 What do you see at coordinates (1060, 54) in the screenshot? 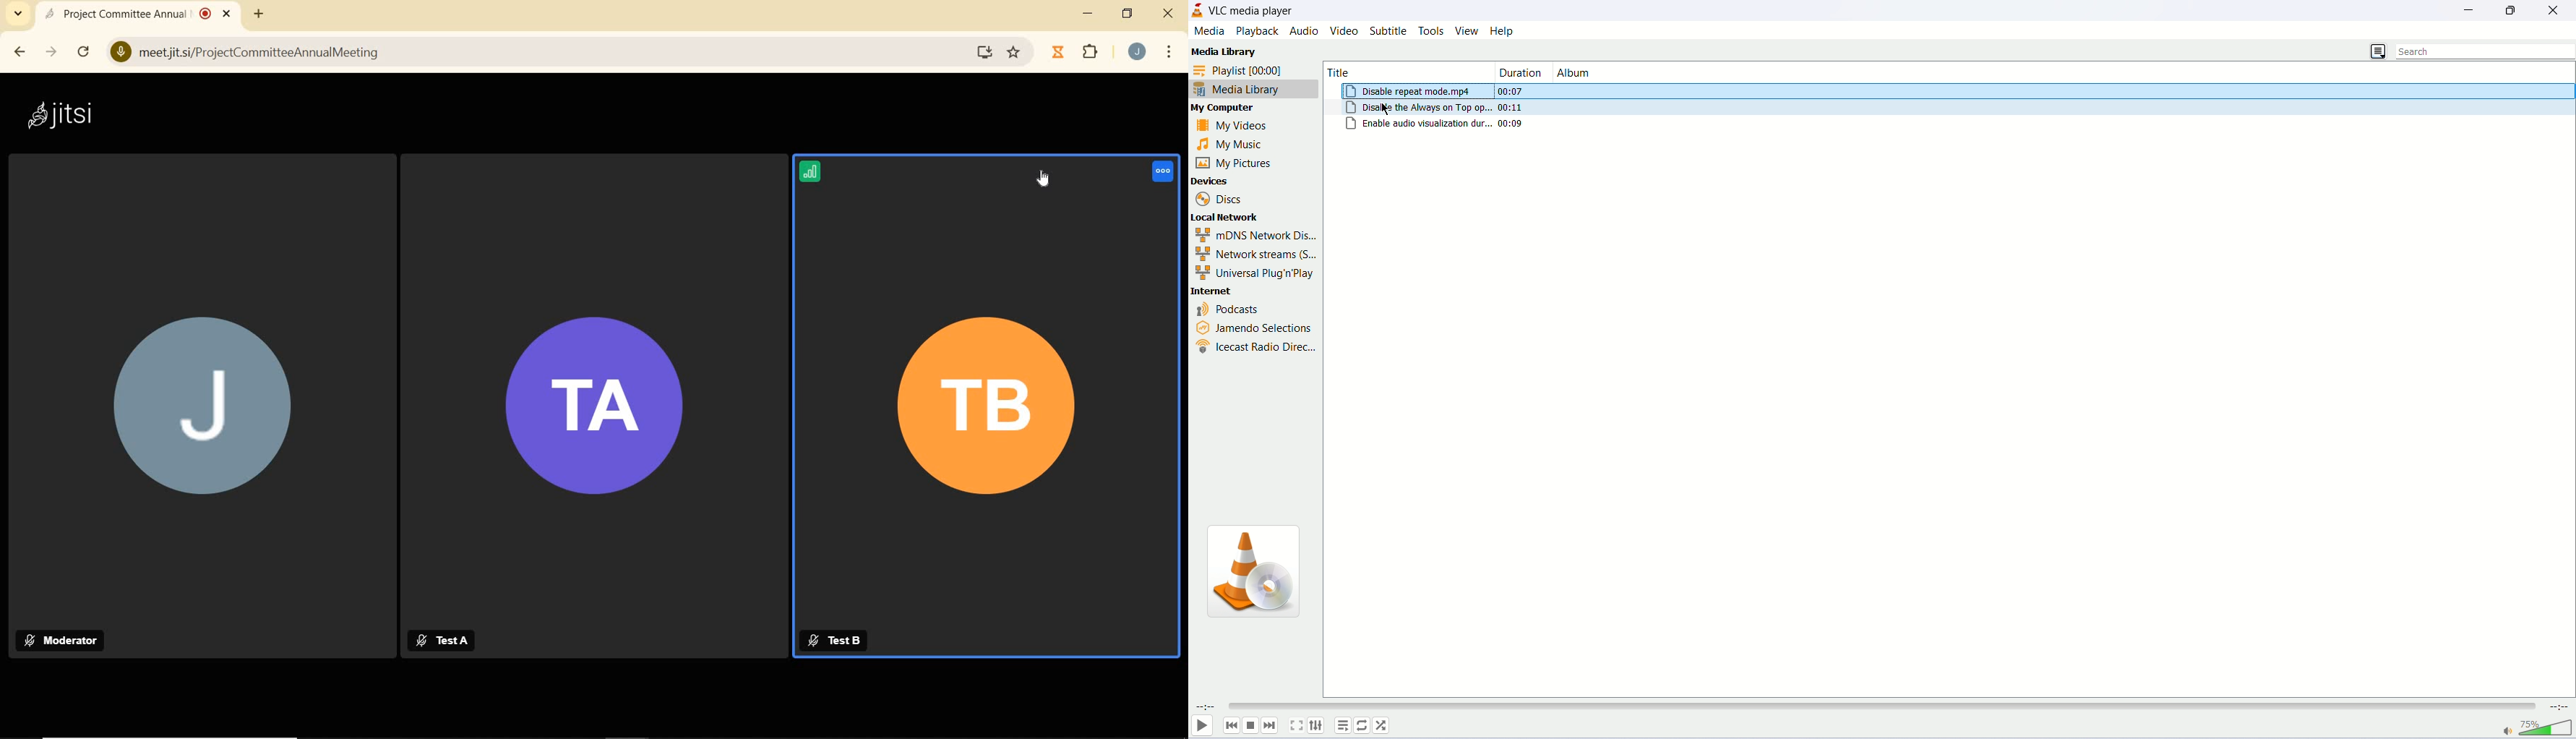
I see `Jibble` at bounding box center [1060, 54].